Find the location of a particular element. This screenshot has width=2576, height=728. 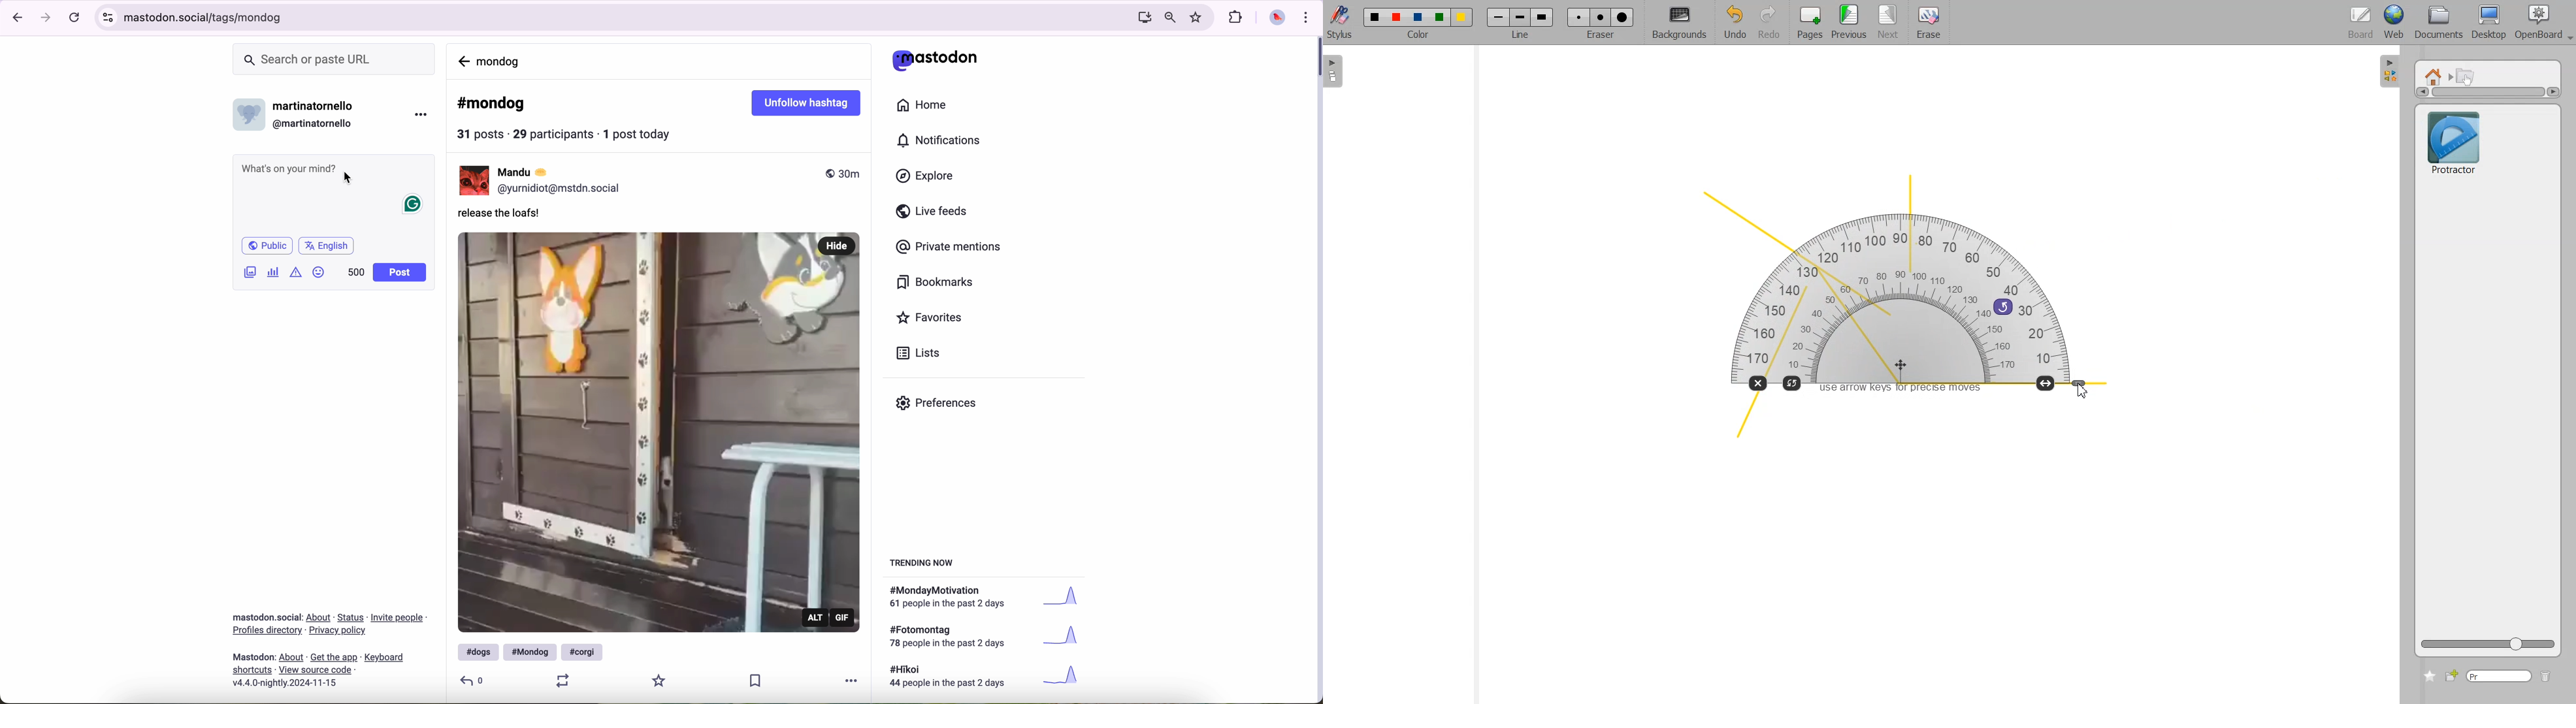

profile is located at coordinates (563, 189).